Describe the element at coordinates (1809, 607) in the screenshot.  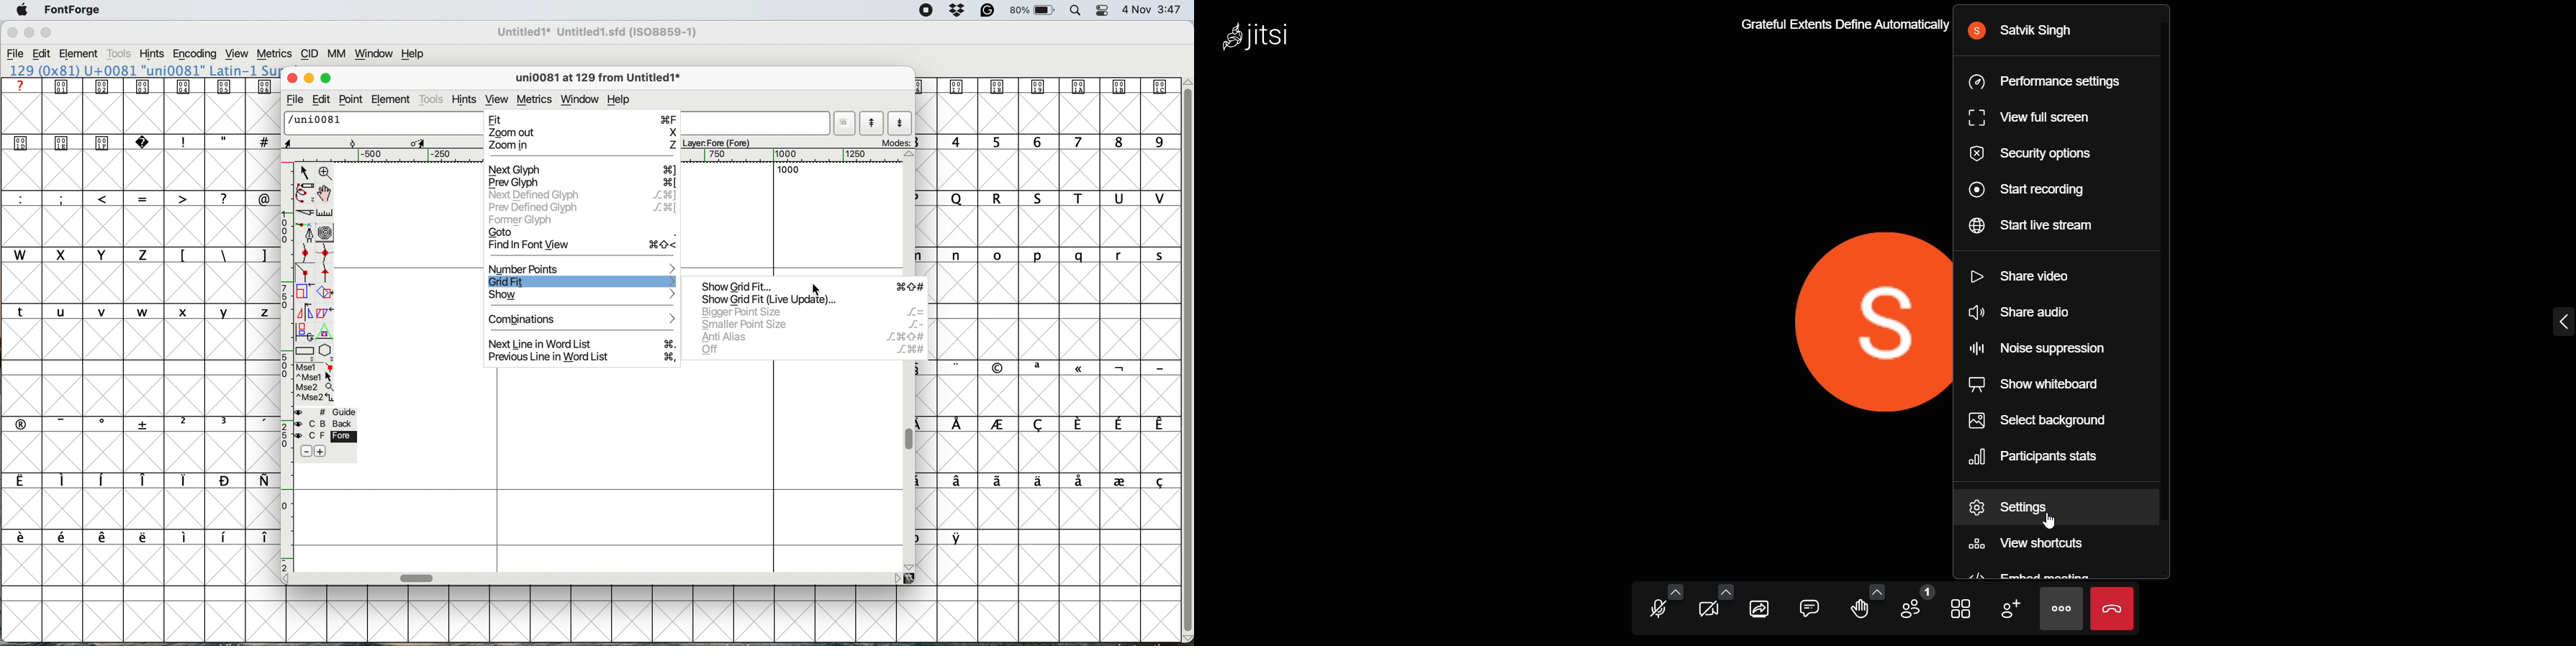
I see `chat` at that location.